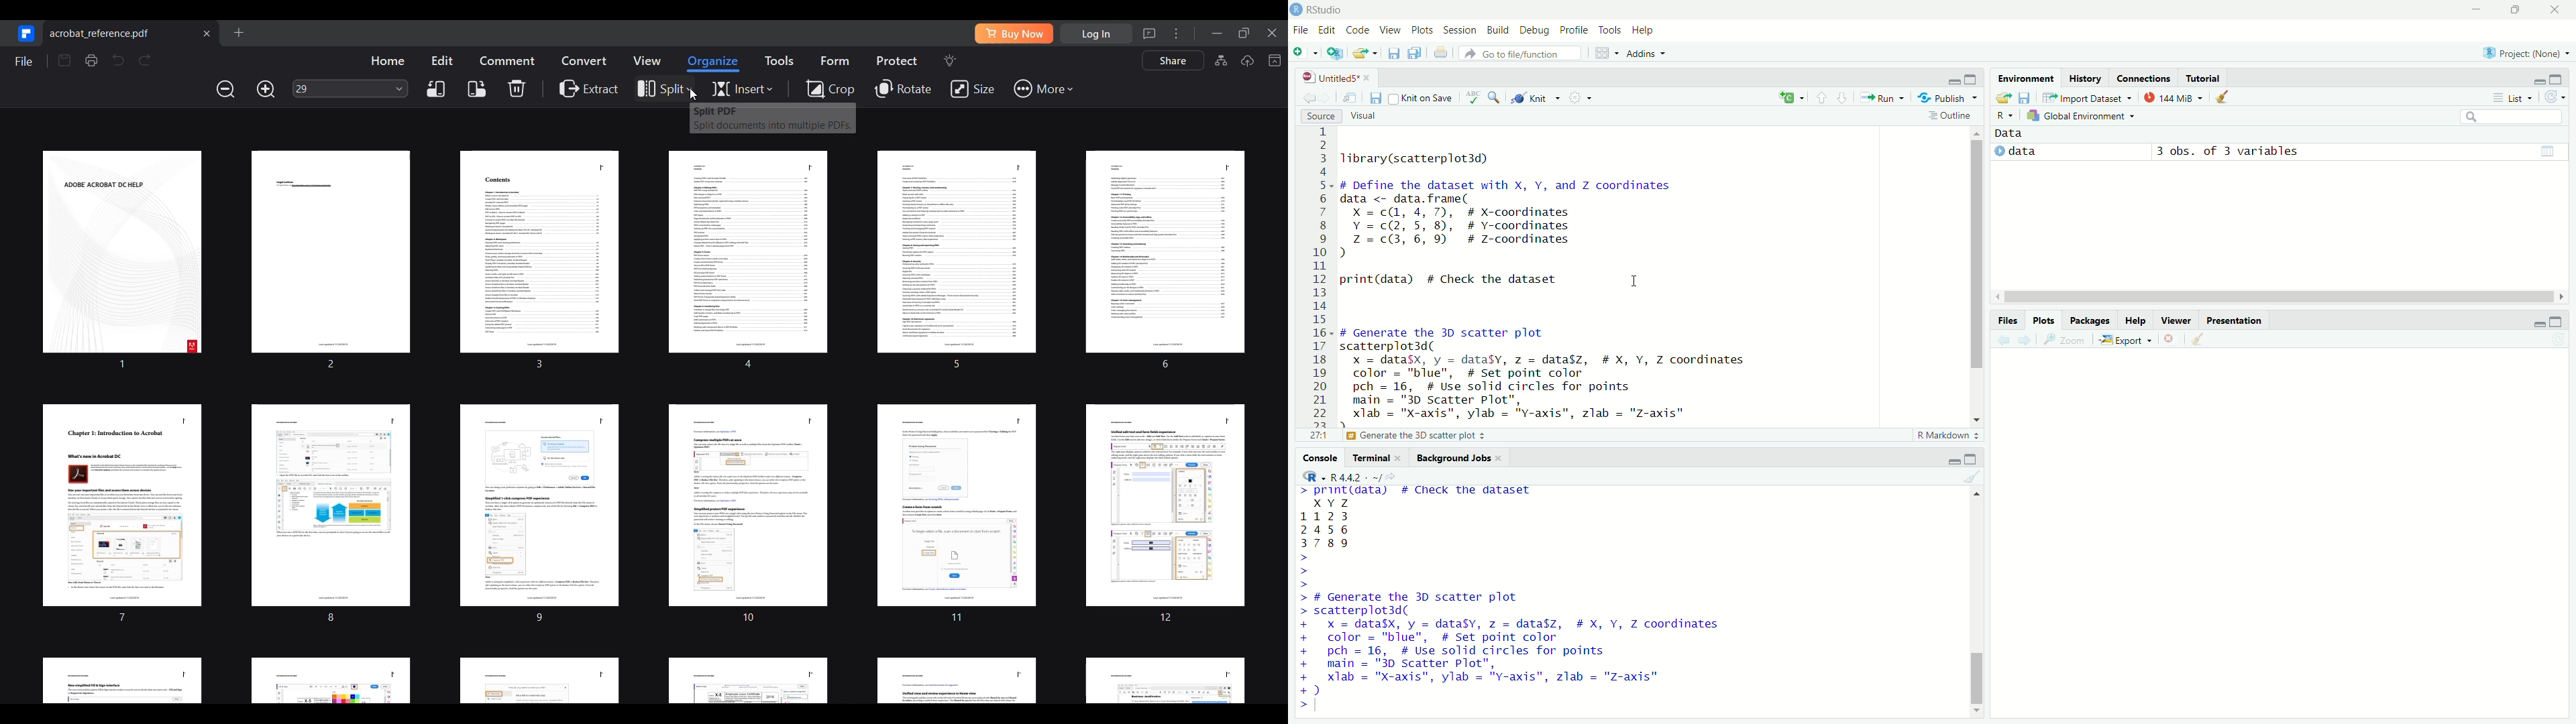  Describe the element at coordinates (1951, 79) in the screenshot. I see `minimize` at that location.